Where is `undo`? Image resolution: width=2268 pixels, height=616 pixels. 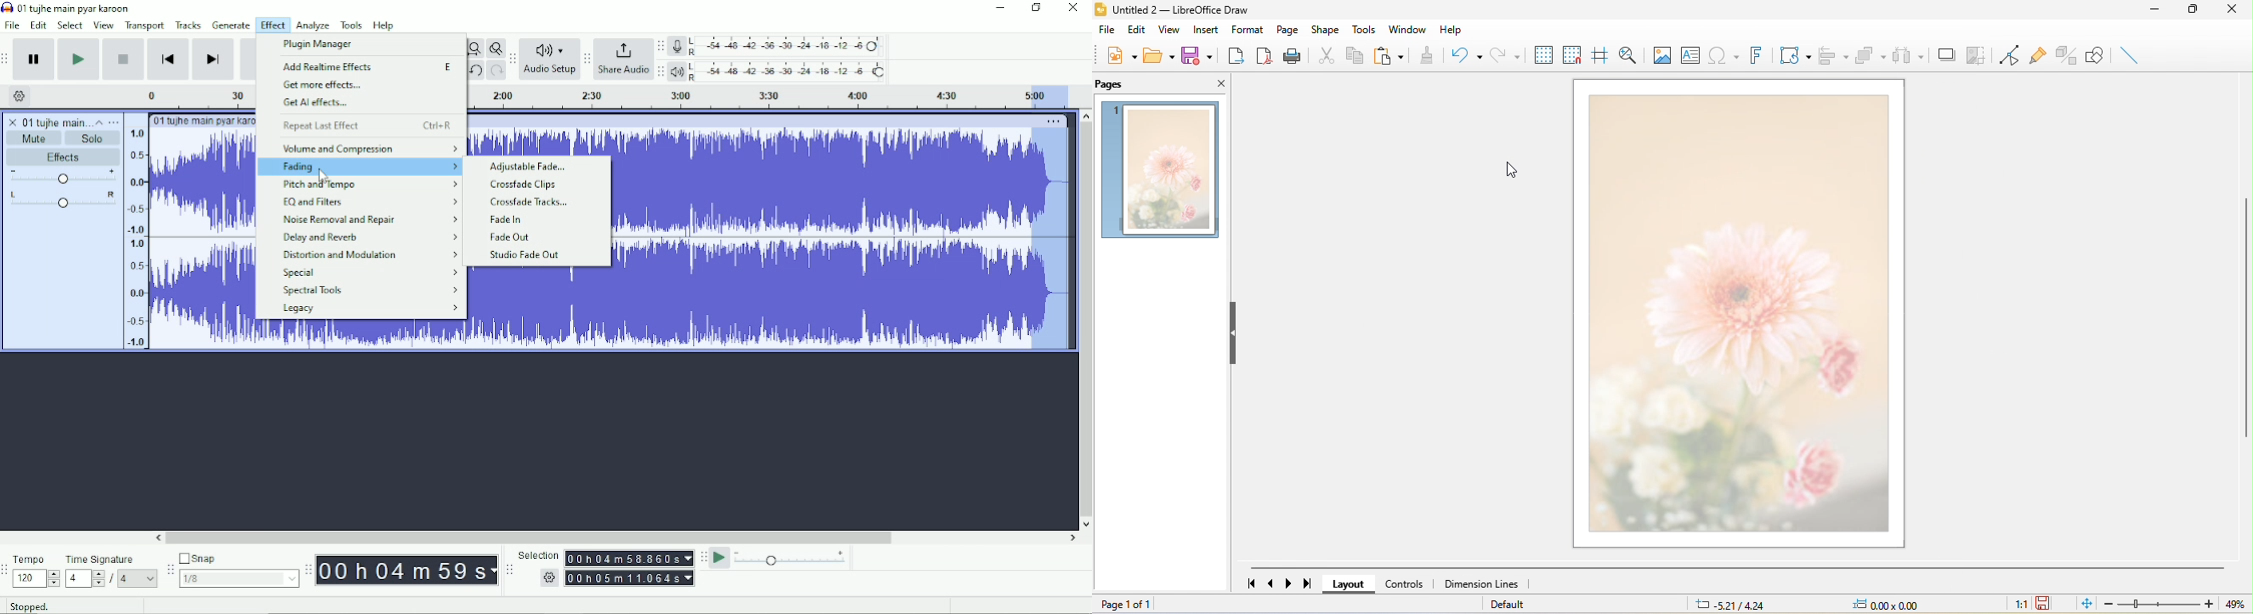
undo is located at coordinates (1462, 54).